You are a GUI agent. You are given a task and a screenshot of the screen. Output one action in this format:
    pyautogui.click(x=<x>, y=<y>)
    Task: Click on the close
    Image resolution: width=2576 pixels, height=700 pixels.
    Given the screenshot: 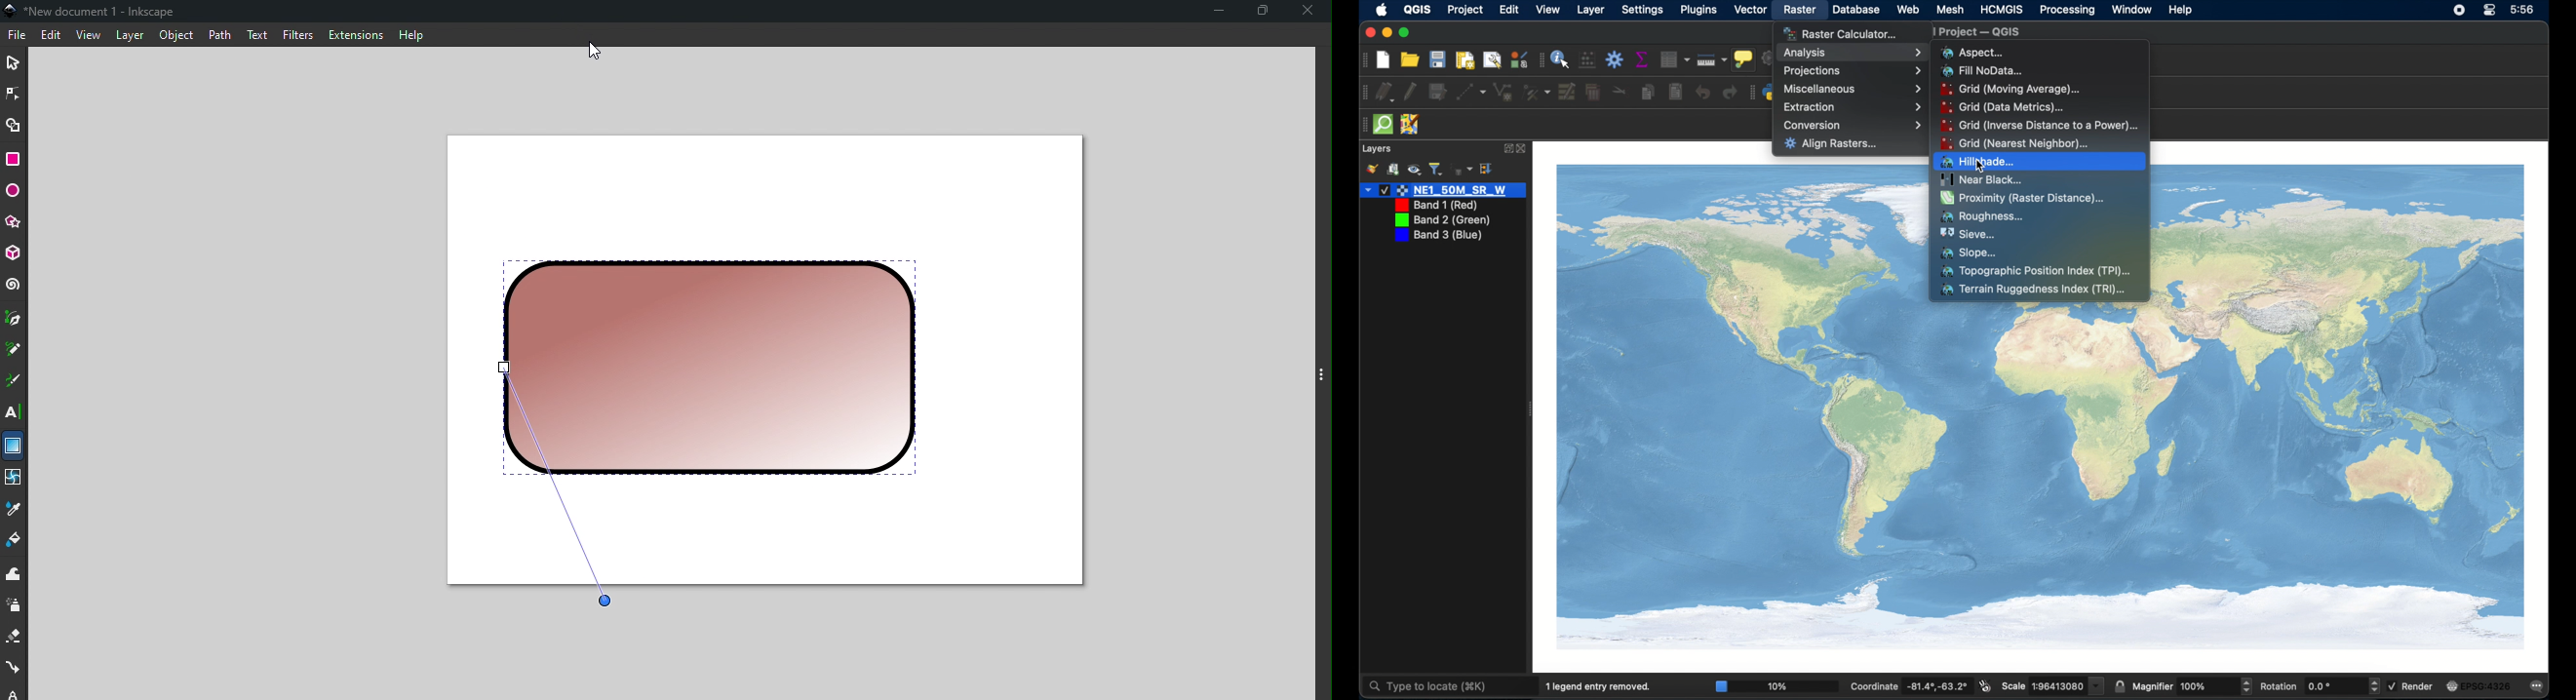 What is the action you would take?
    pyautogui.click(x=1367, y=33)
    